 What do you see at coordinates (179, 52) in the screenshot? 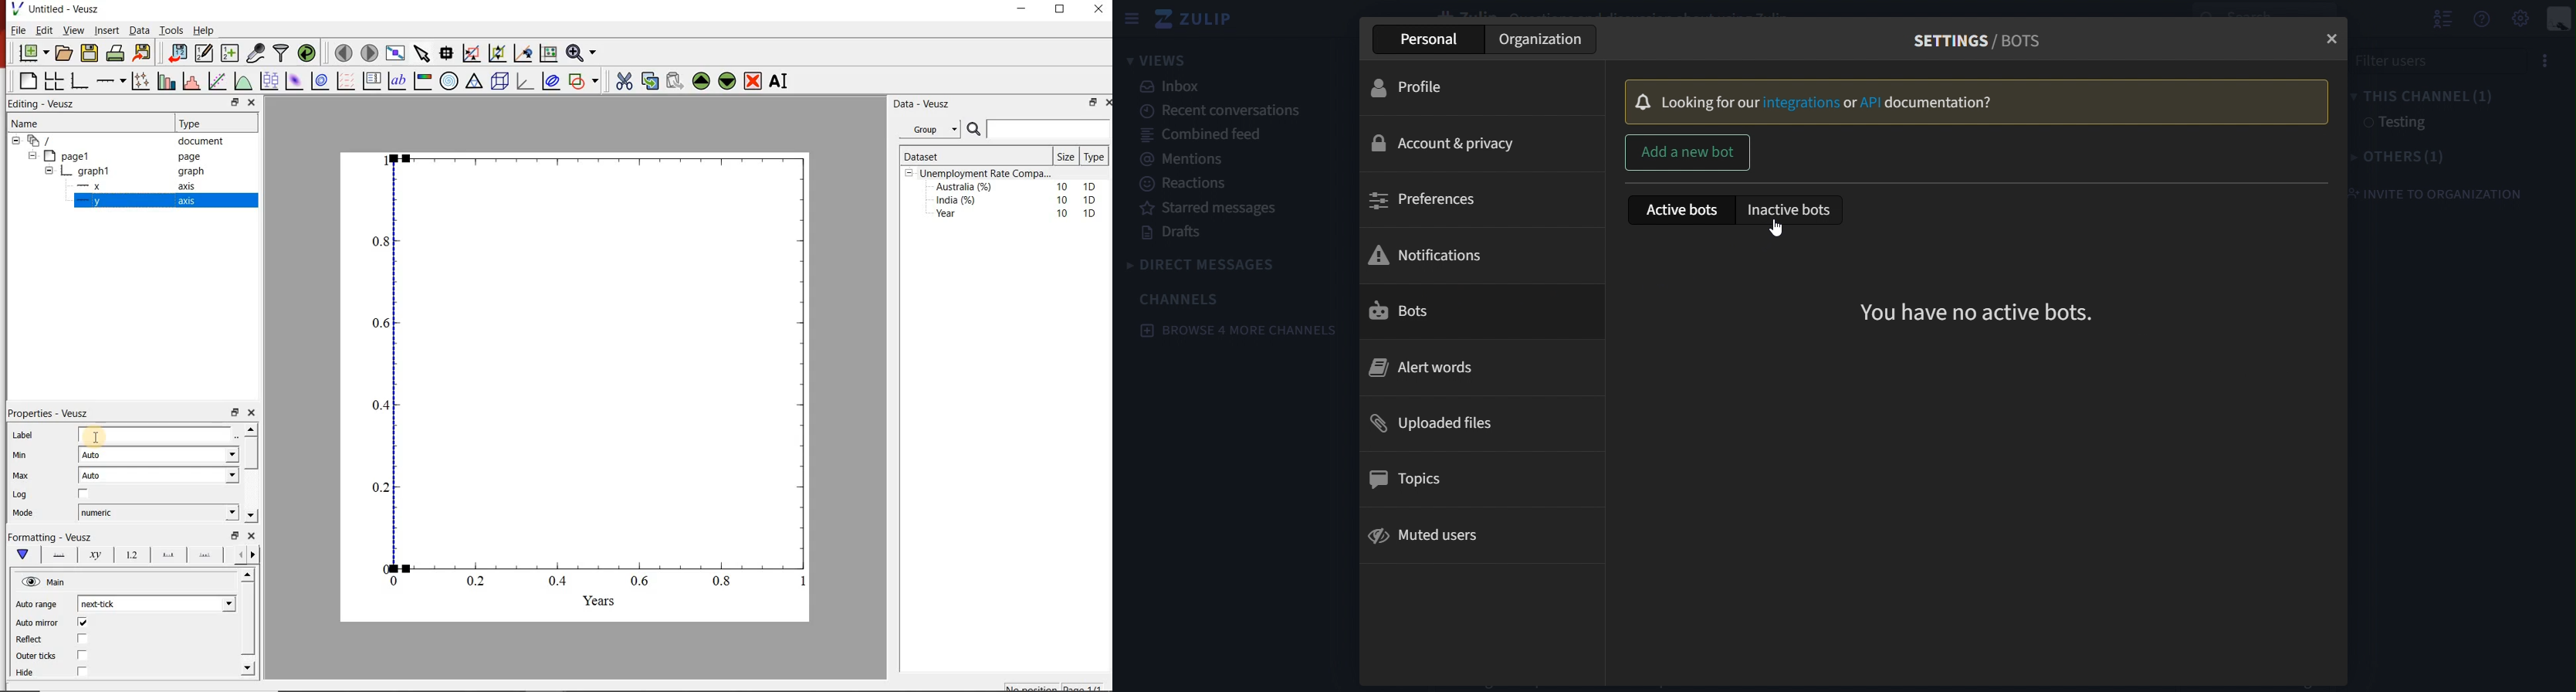
I see `import document` at bounding box center [179, 52].